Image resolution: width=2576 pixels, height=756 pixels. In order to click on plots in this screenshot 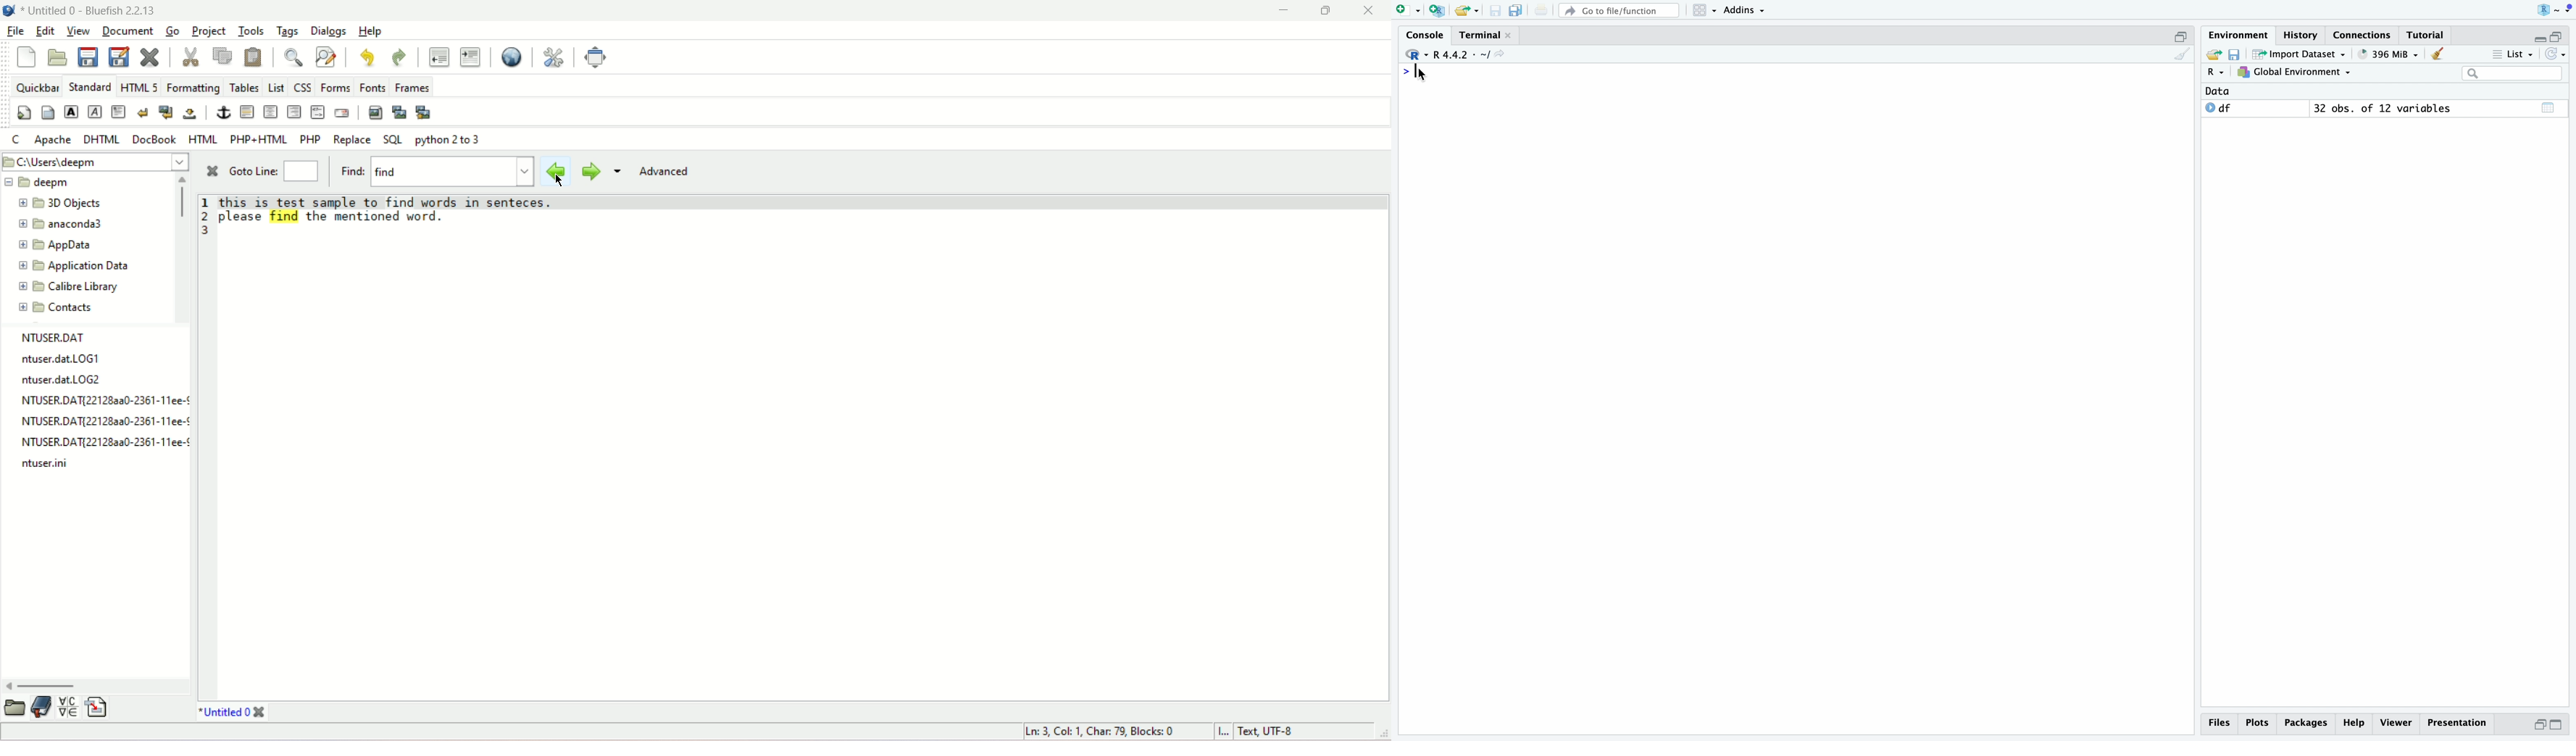, I will do `click(2259, 724)`.